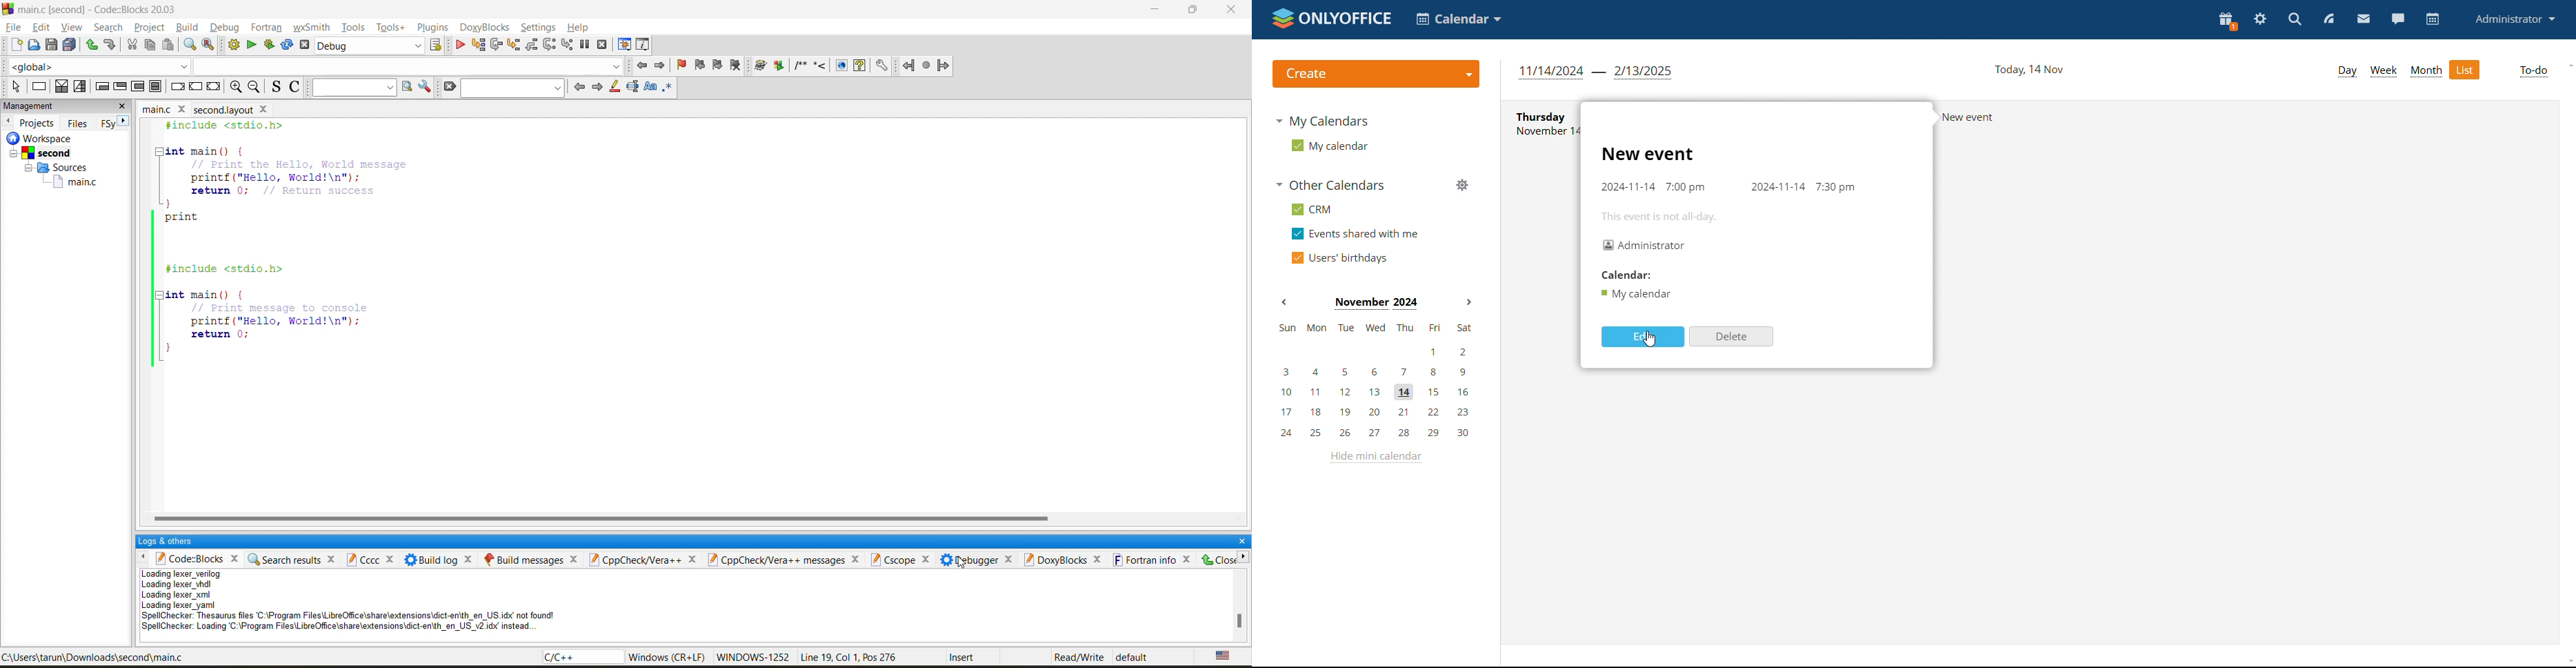 The width and height of the screenshot is (2576, 672). What do you see at coordinates (438, 46) in the screenshot?
I see `show select target dialog` at bounding box center [438, 46].